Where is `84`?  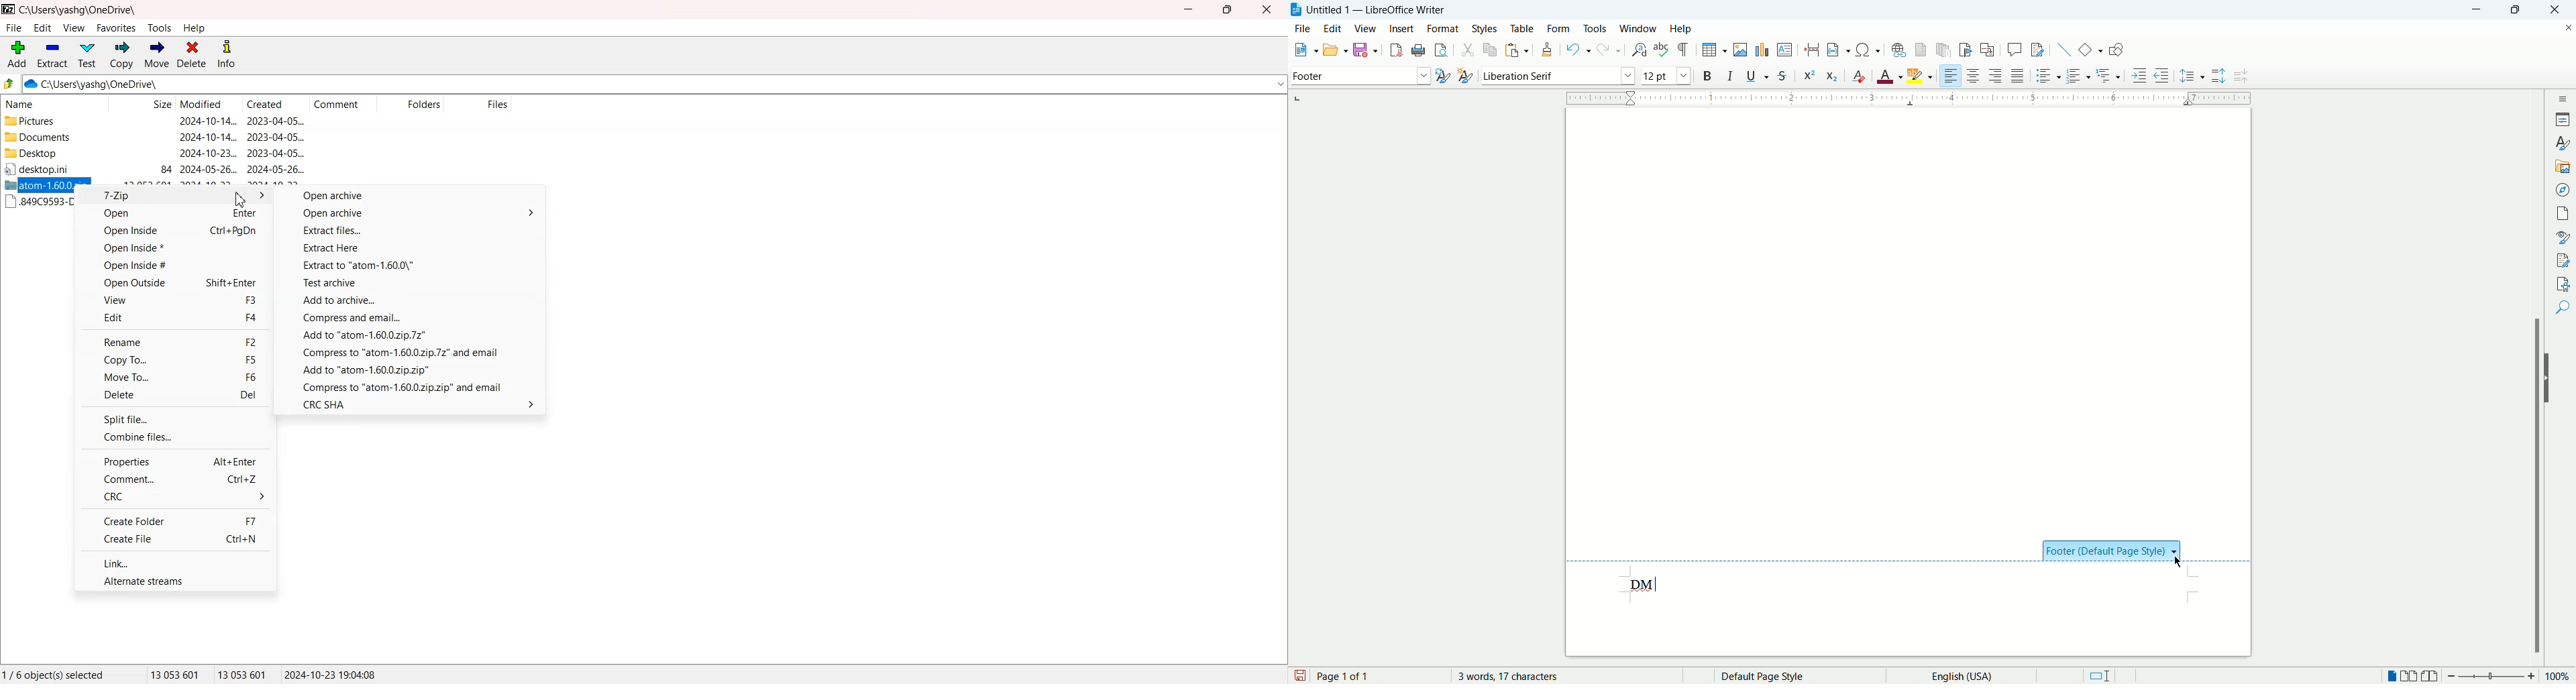
84 is located at coordinates (166, 170).